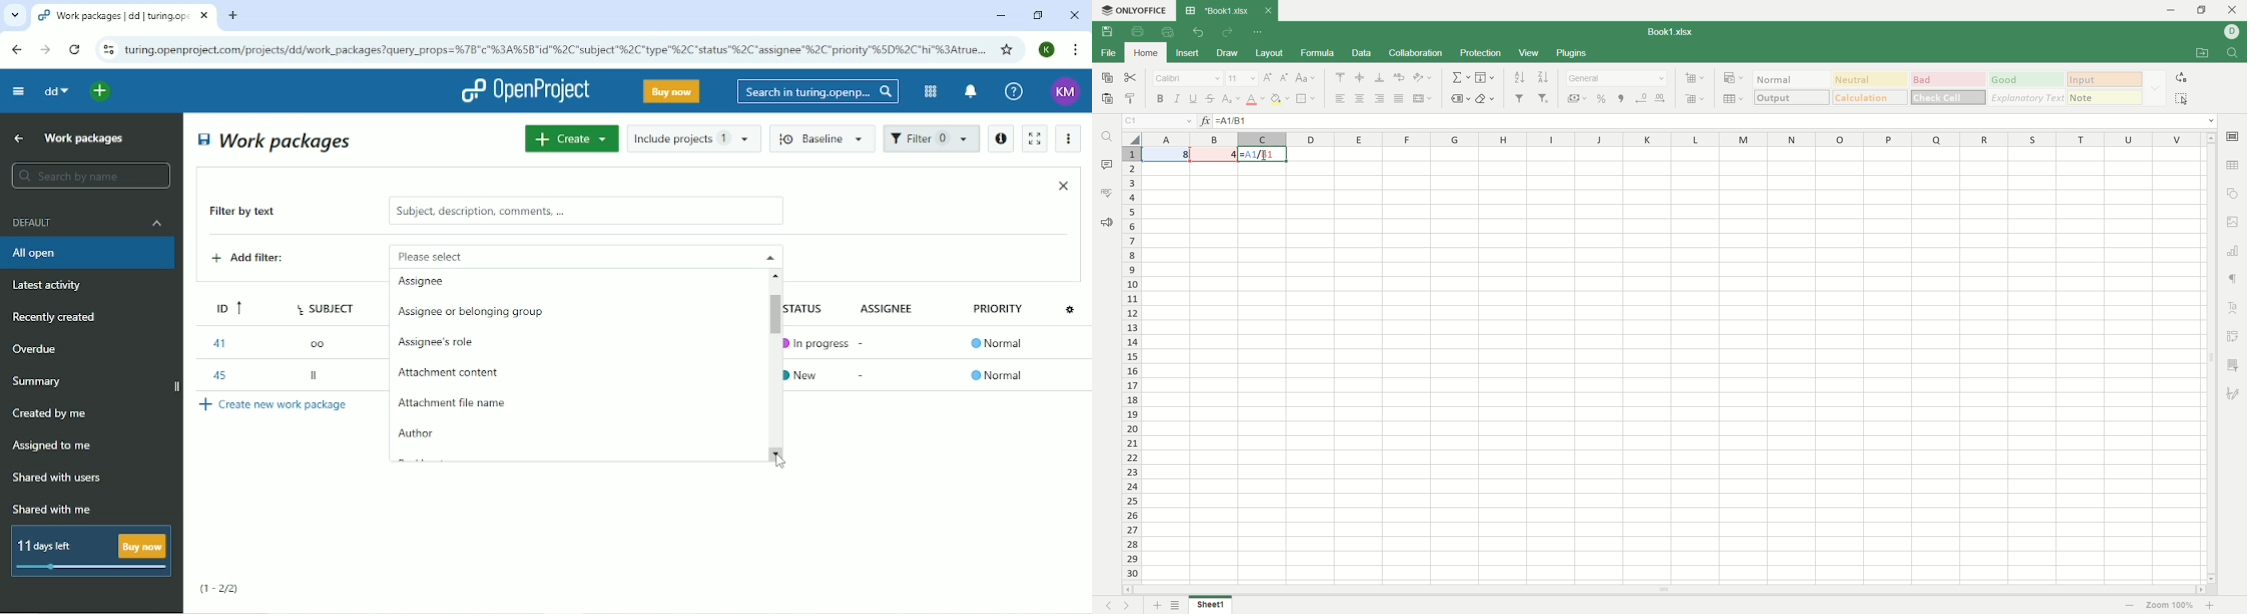  Describe the element at coordinates (423, 282) in the screenshot. I see `Assignee` at that location.